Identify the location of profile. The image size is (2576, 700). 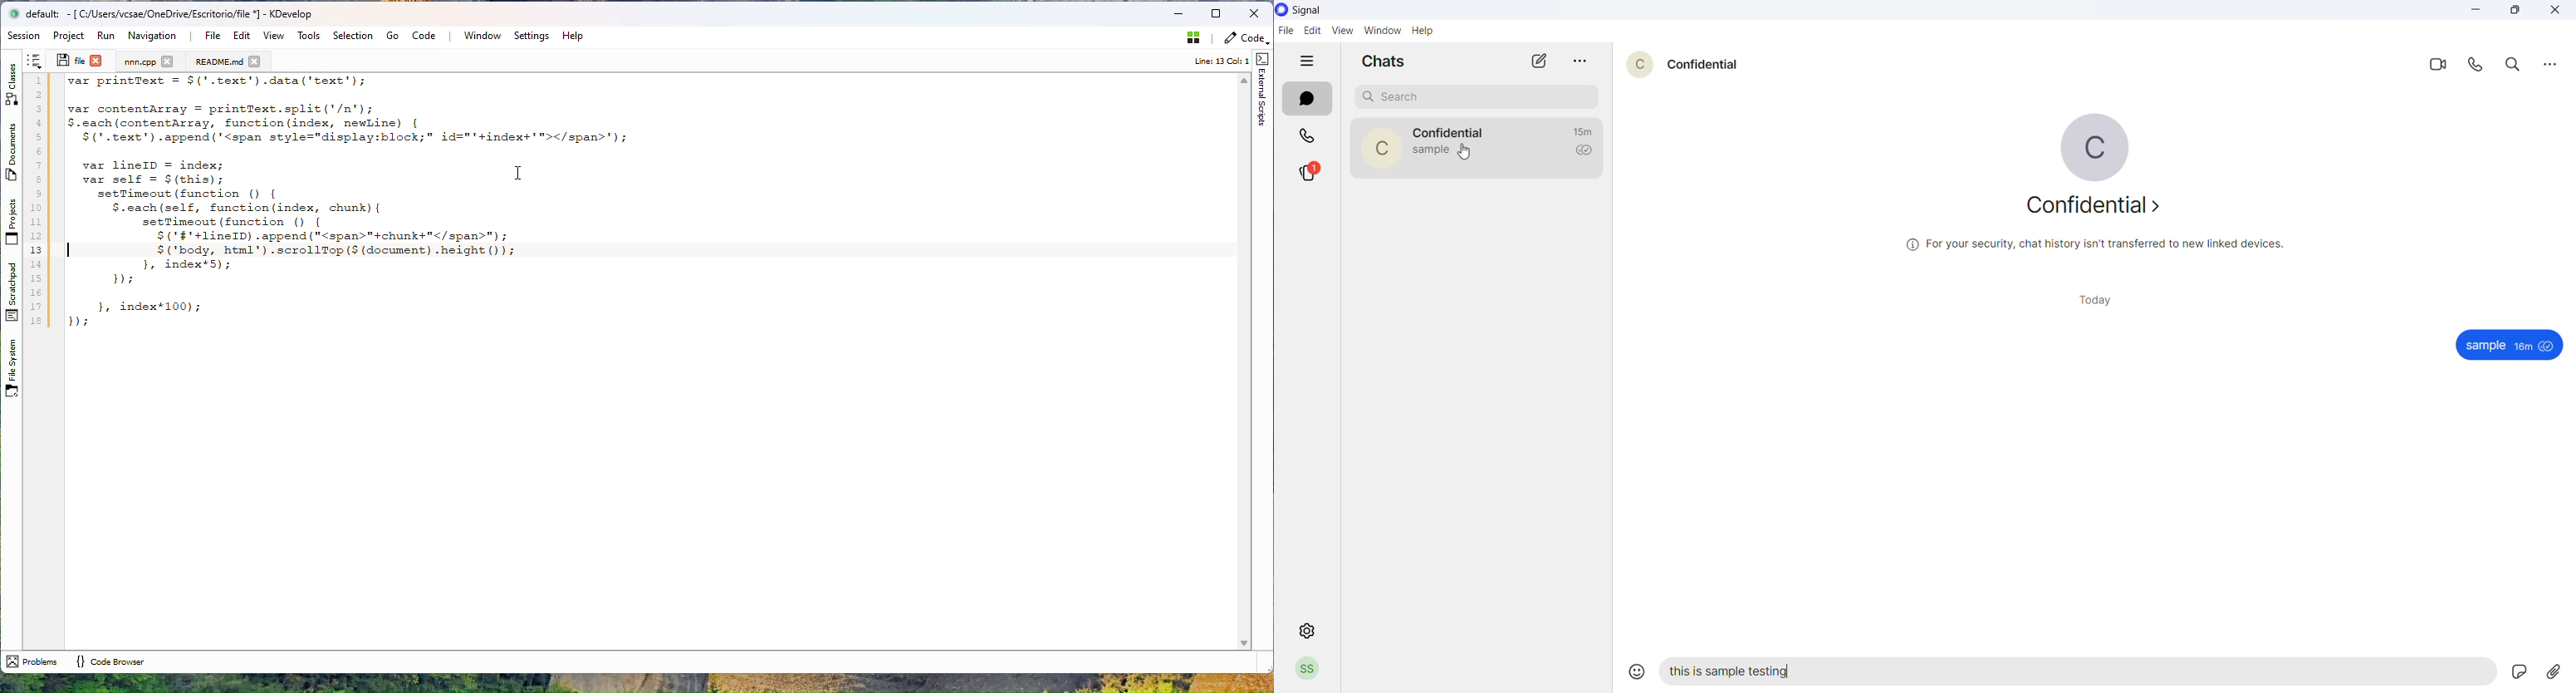
(1310, 671).